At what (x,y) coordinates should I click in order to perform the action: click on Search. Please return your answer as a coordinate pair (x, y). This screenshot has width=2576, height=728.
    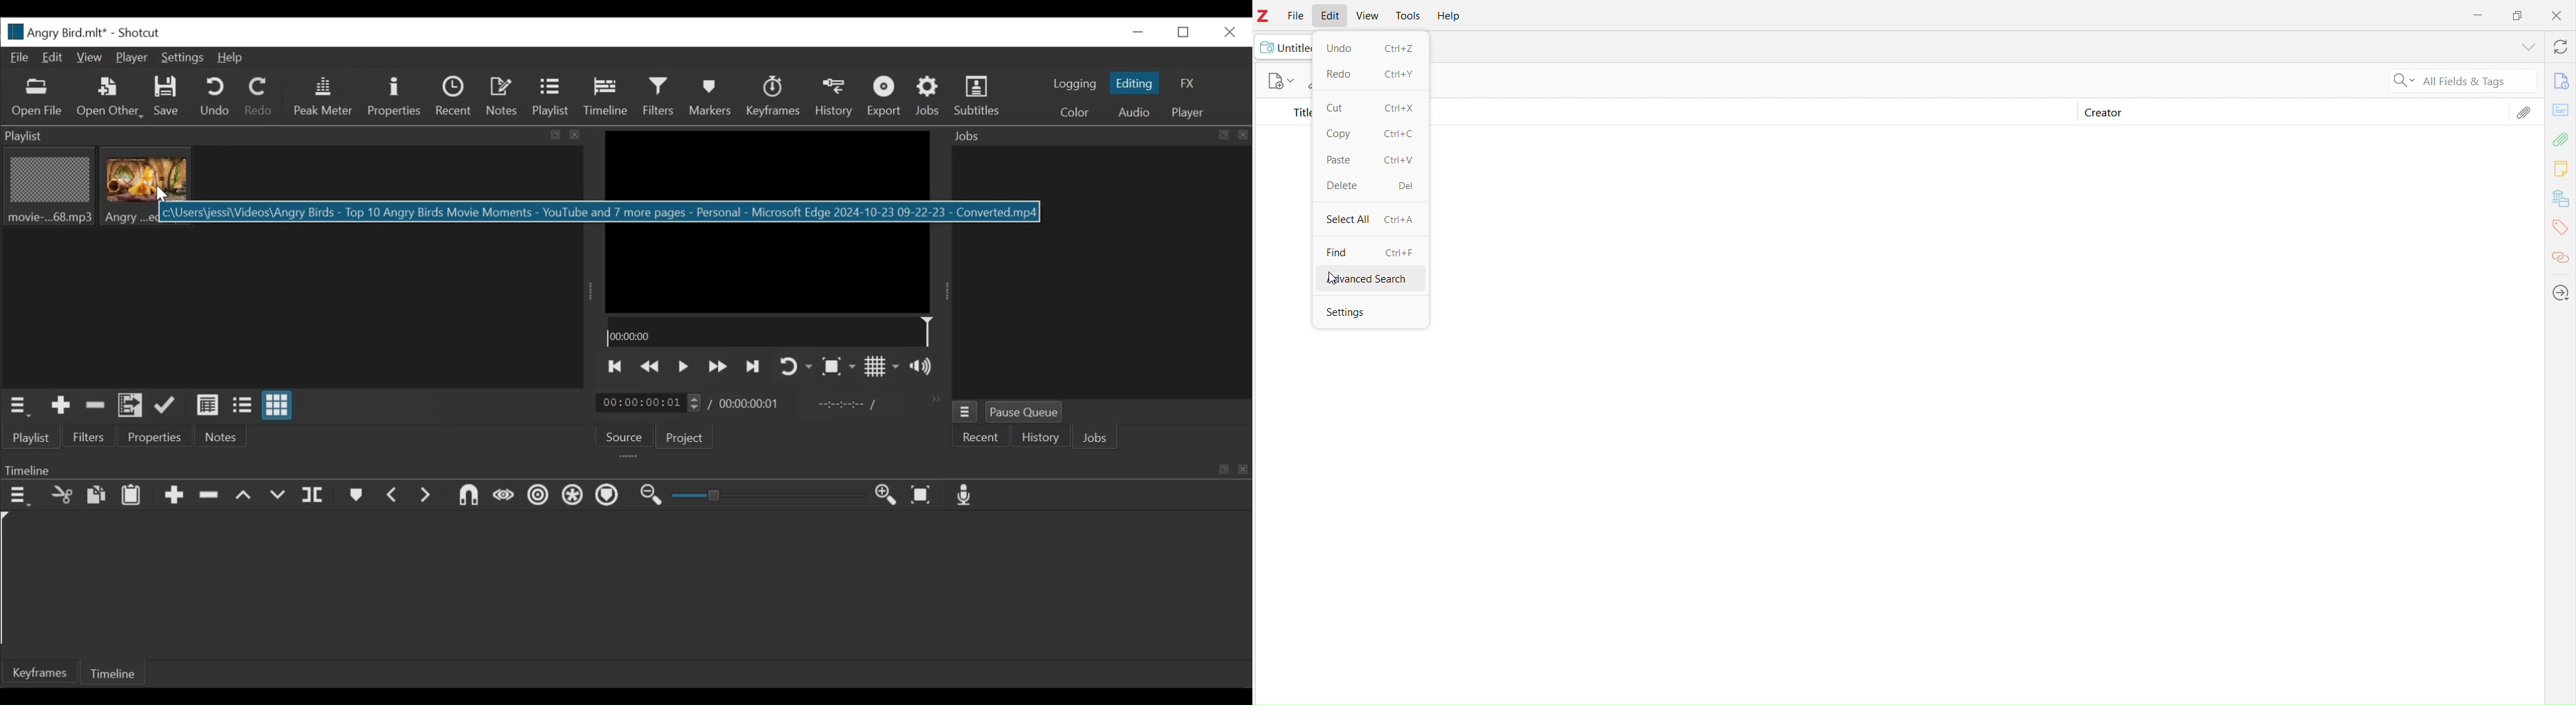
    Looking at the image, I should click on (2399, 82).